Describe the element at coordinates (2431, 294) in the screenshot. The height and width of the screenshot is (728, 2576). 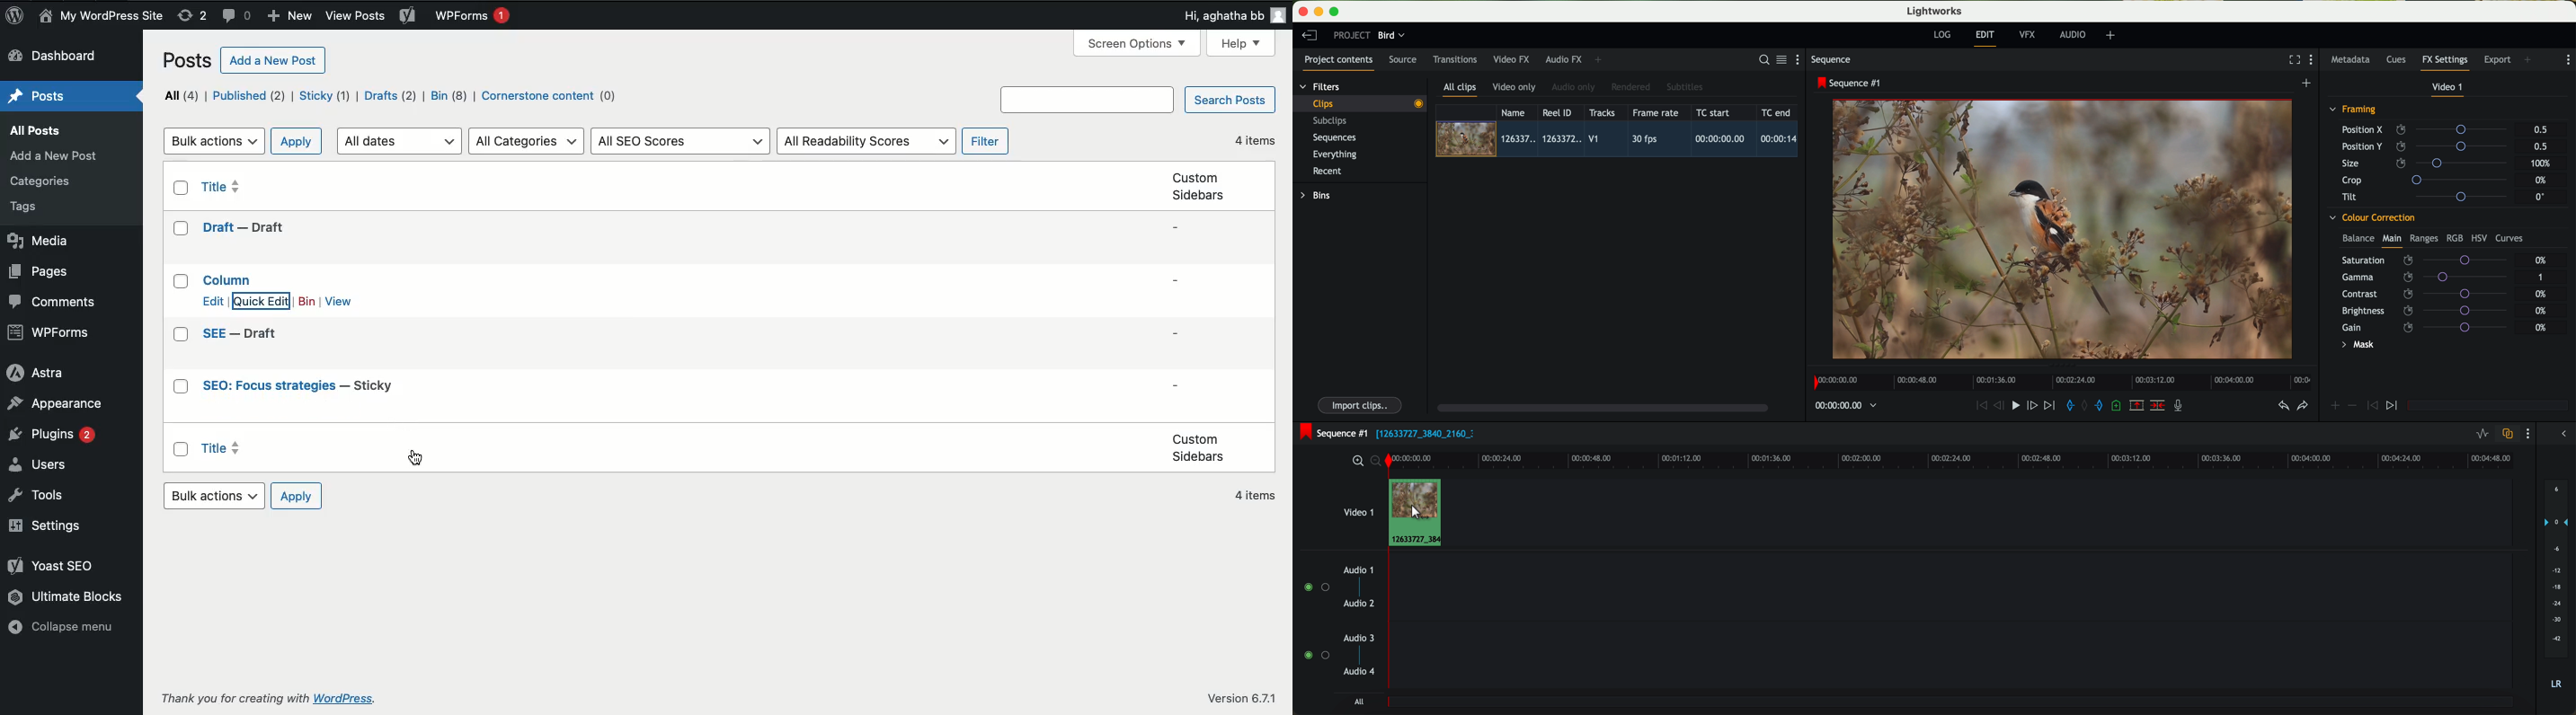
I see `contrast` at that location.